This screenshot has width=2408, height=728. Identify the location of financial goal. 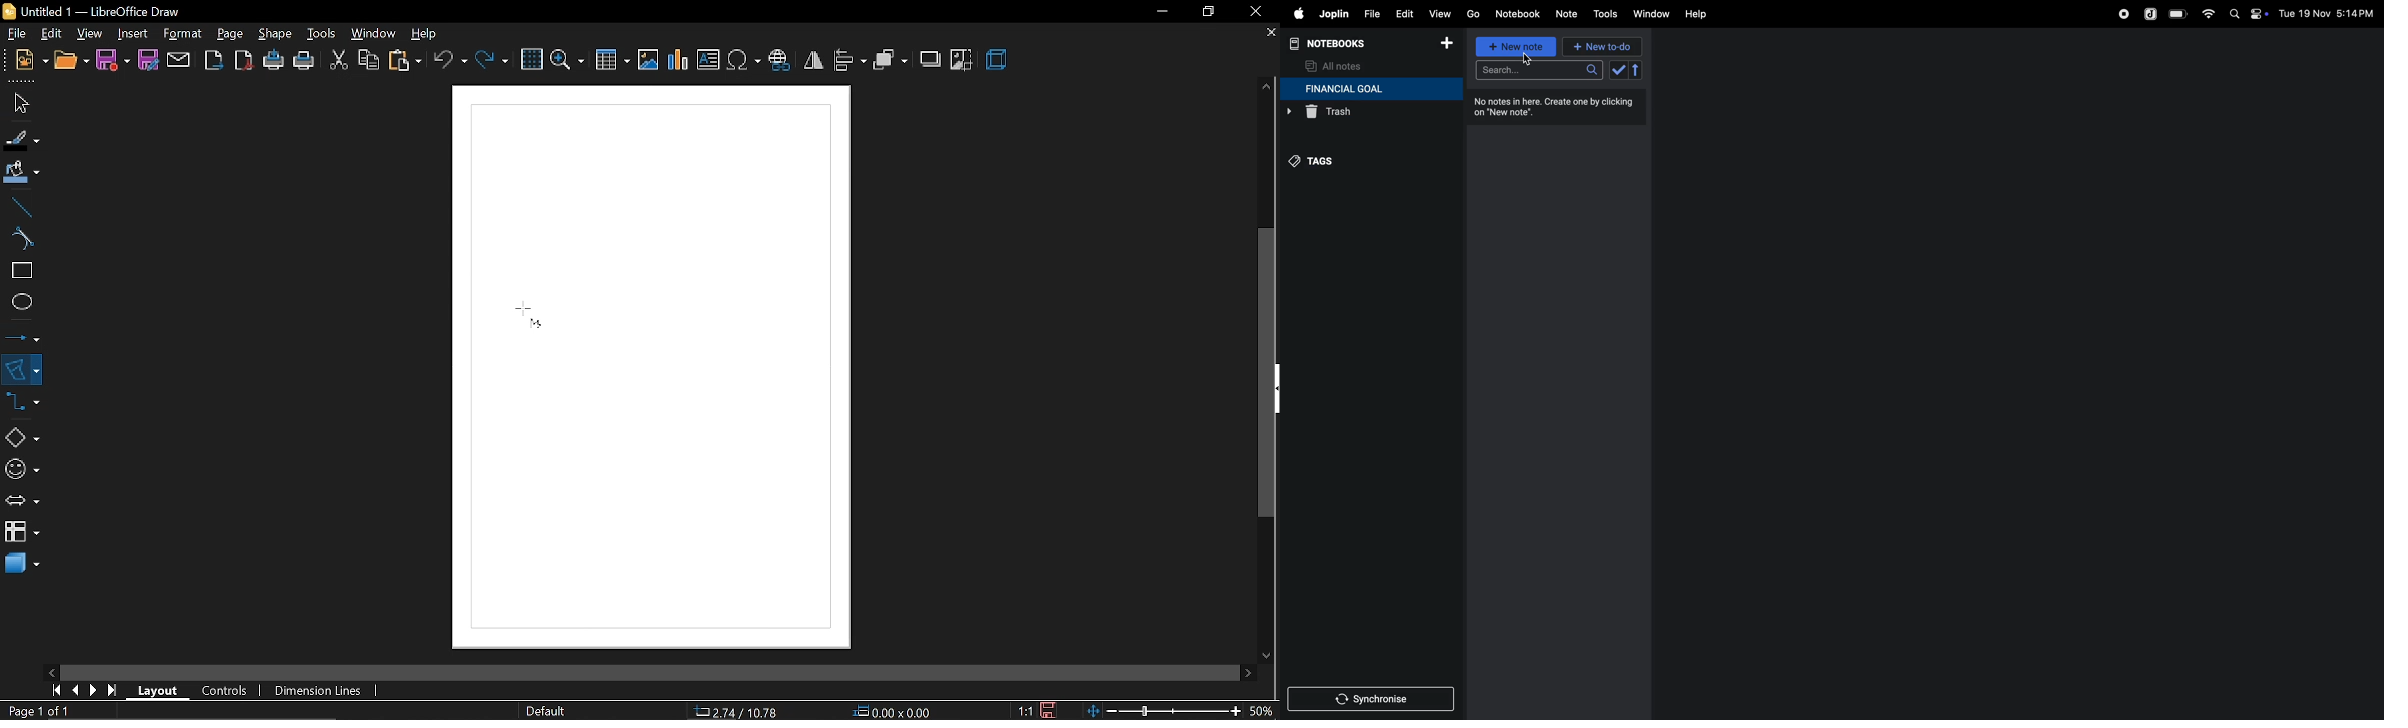
(1371, 89).